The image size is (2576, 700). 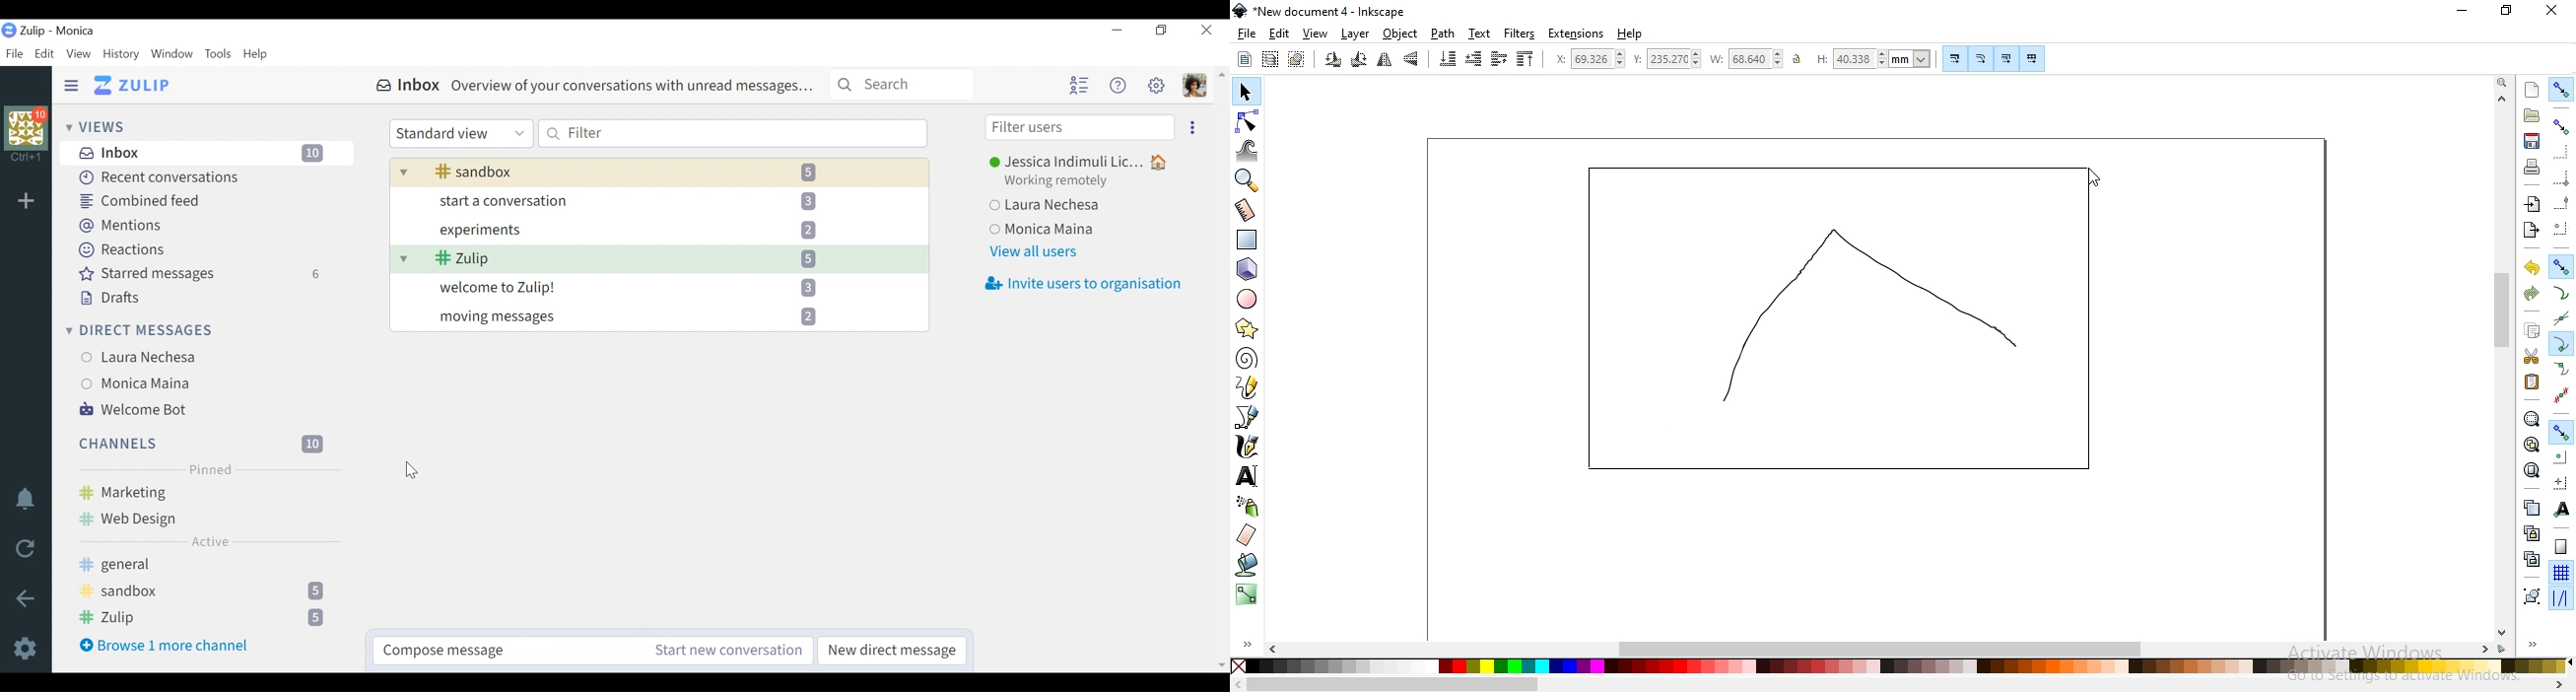 I want to click on Channels 12, so click(x=203, y=443).